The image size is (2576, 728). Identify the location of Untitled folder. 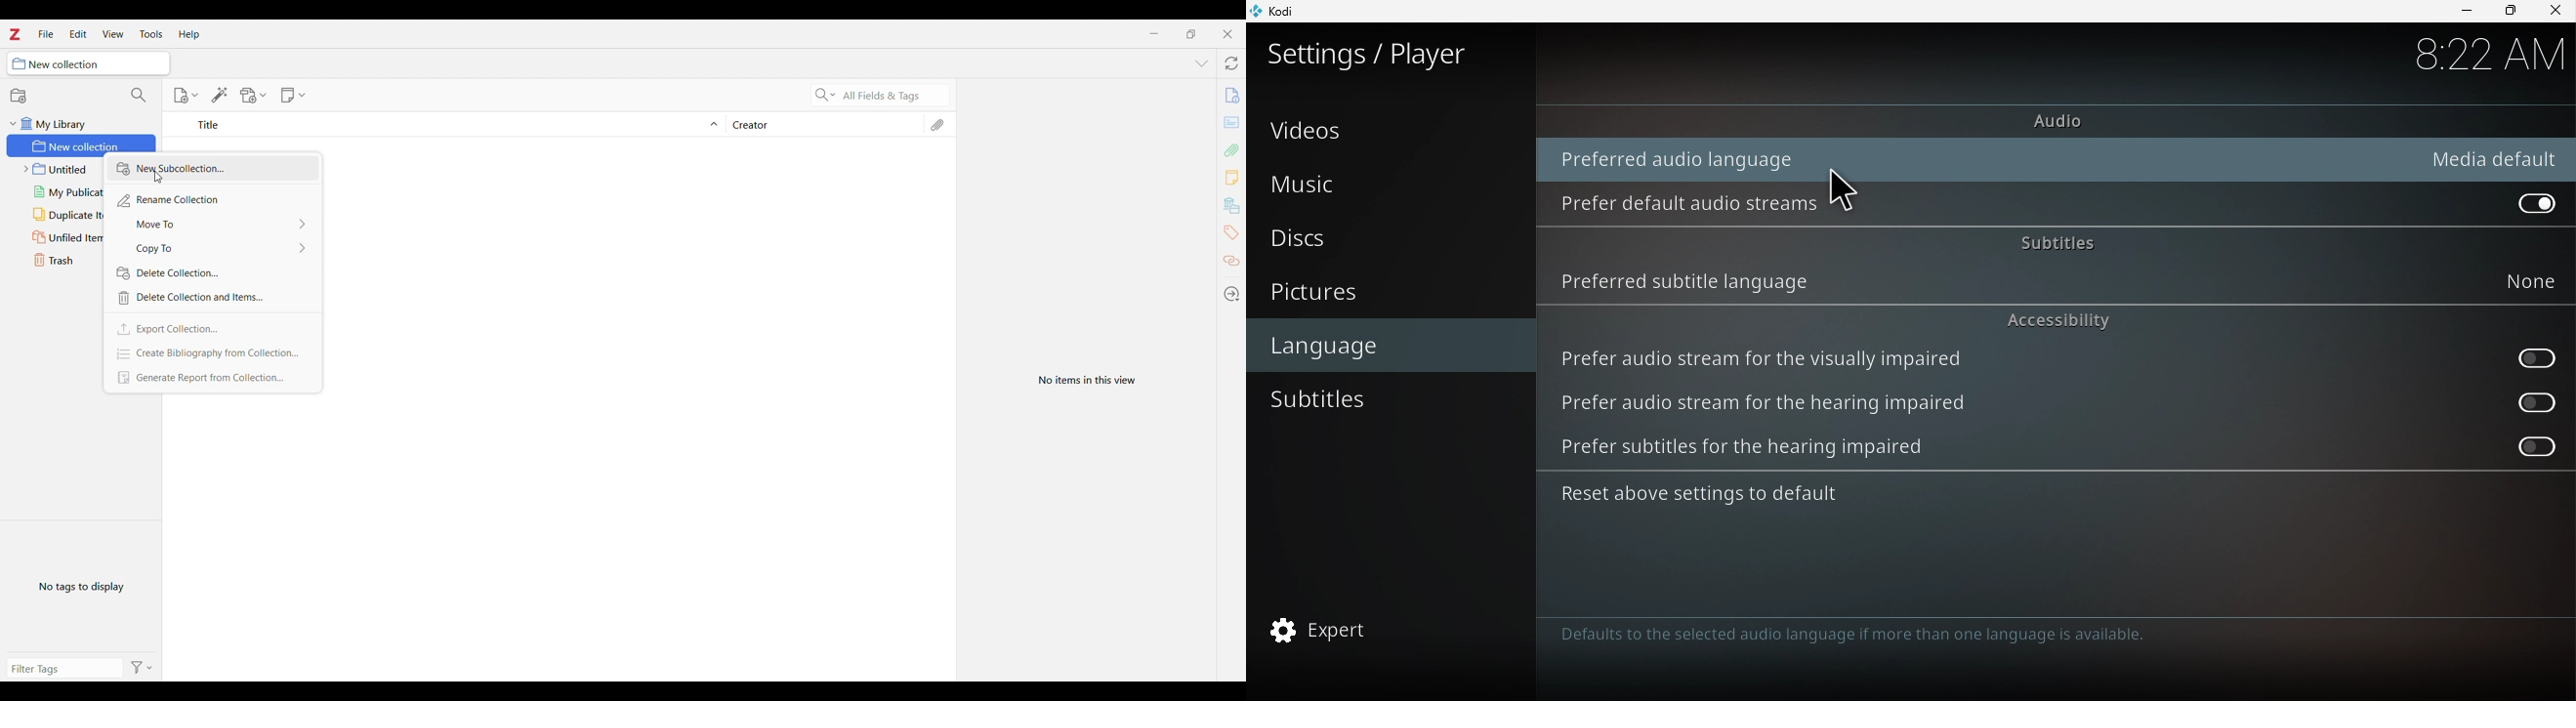
(57, 169).